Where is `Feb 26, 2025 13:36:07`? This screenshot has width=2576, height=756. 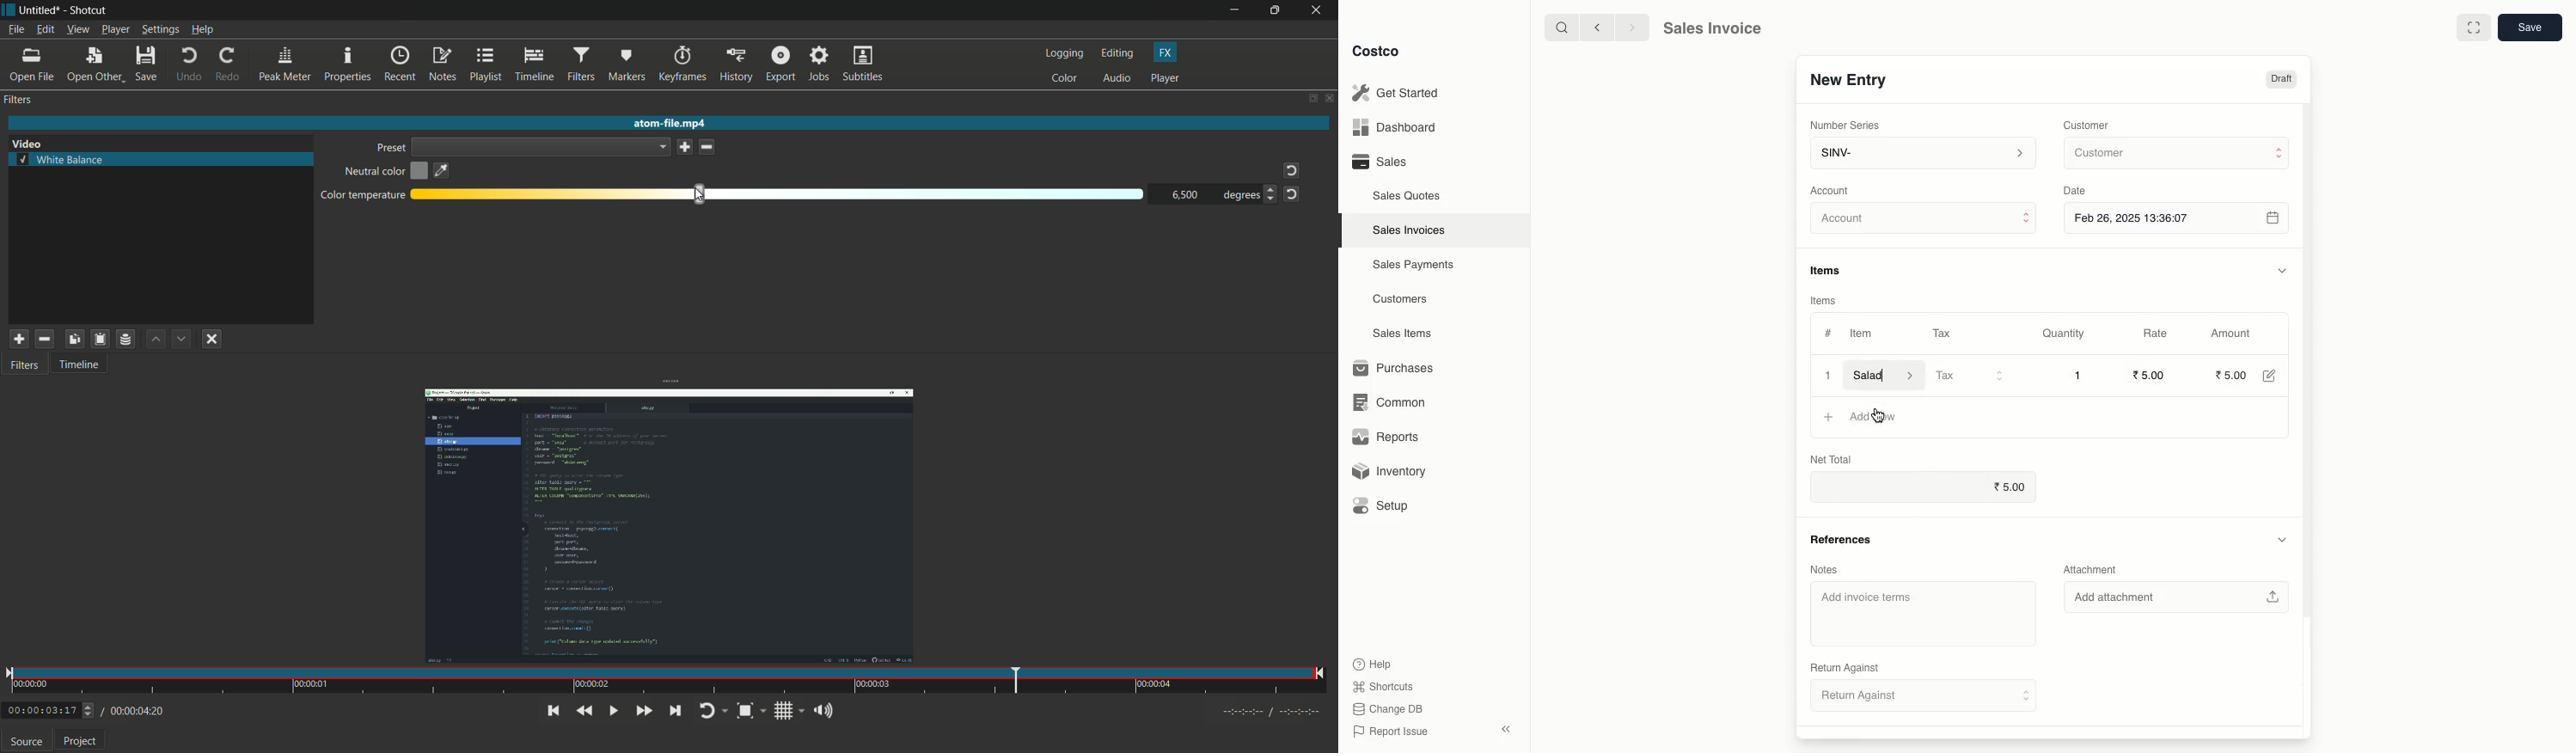 Feb 26, 2025 13:36:07 is located at coordinates (2178, 217).